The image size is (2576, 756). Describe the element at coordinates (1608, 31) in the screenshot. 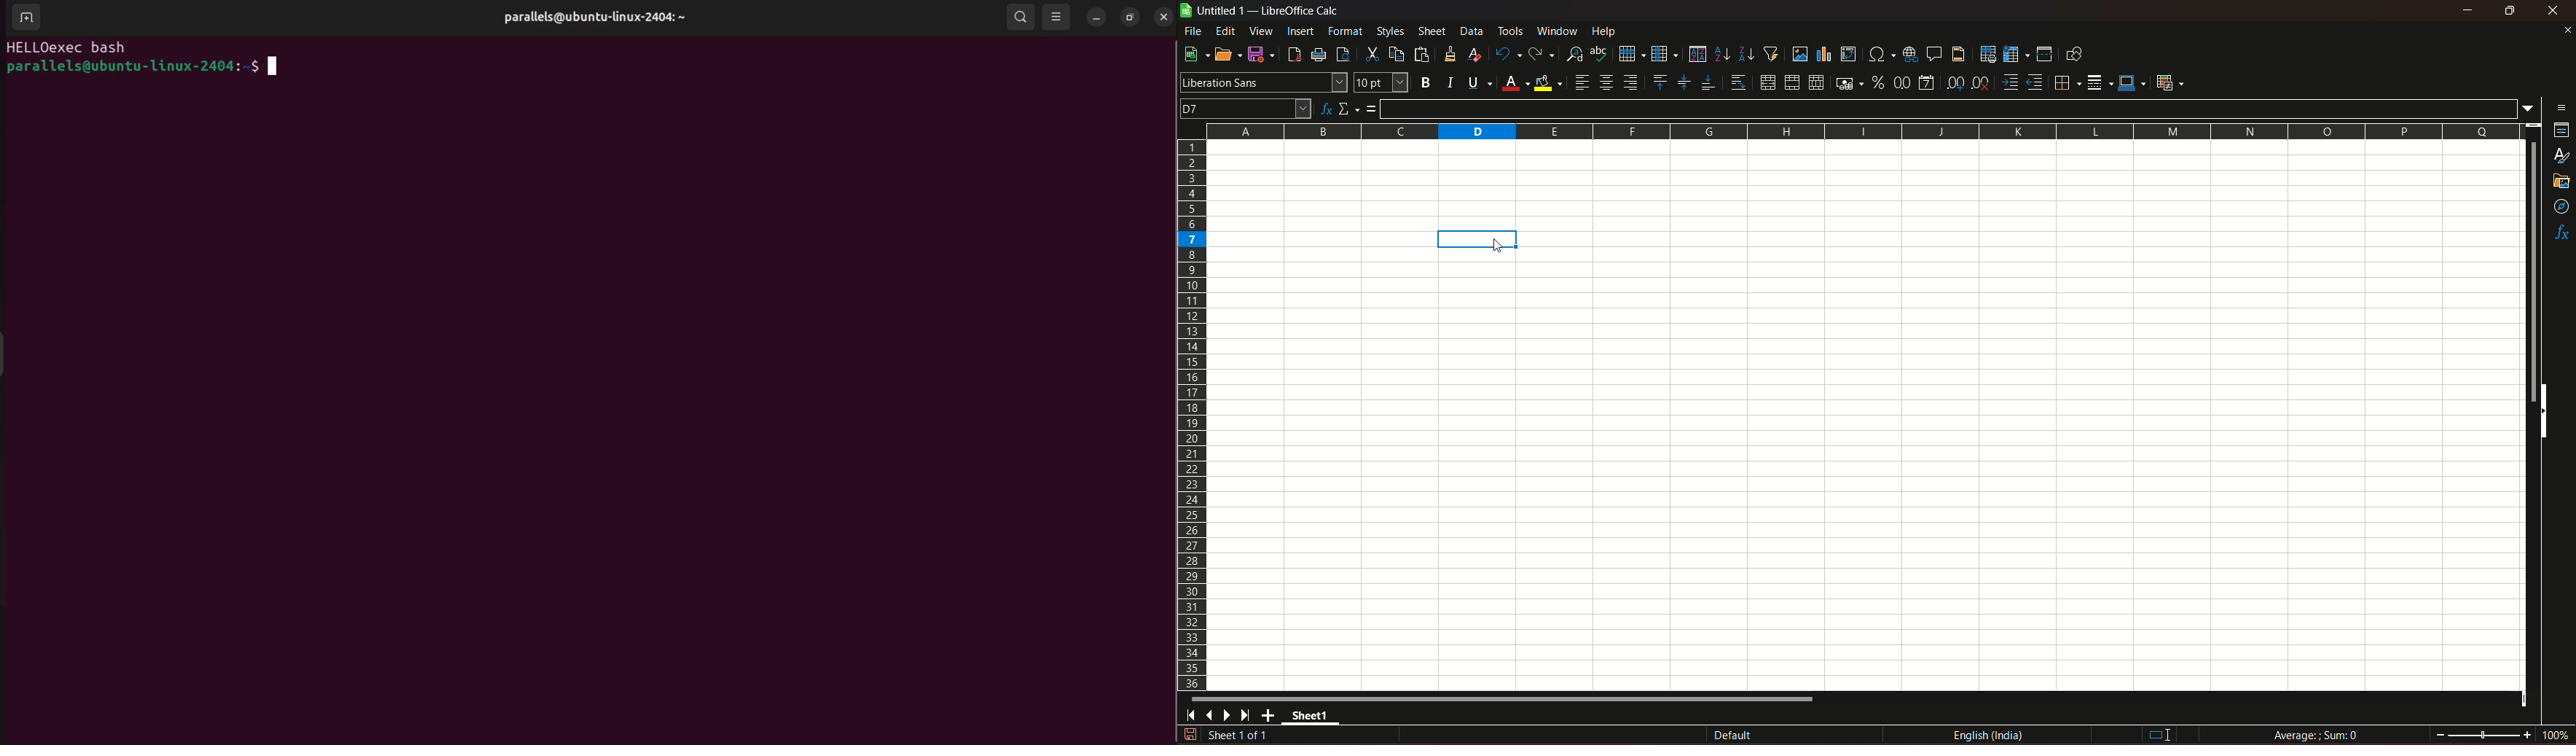

I see `help` at that location.